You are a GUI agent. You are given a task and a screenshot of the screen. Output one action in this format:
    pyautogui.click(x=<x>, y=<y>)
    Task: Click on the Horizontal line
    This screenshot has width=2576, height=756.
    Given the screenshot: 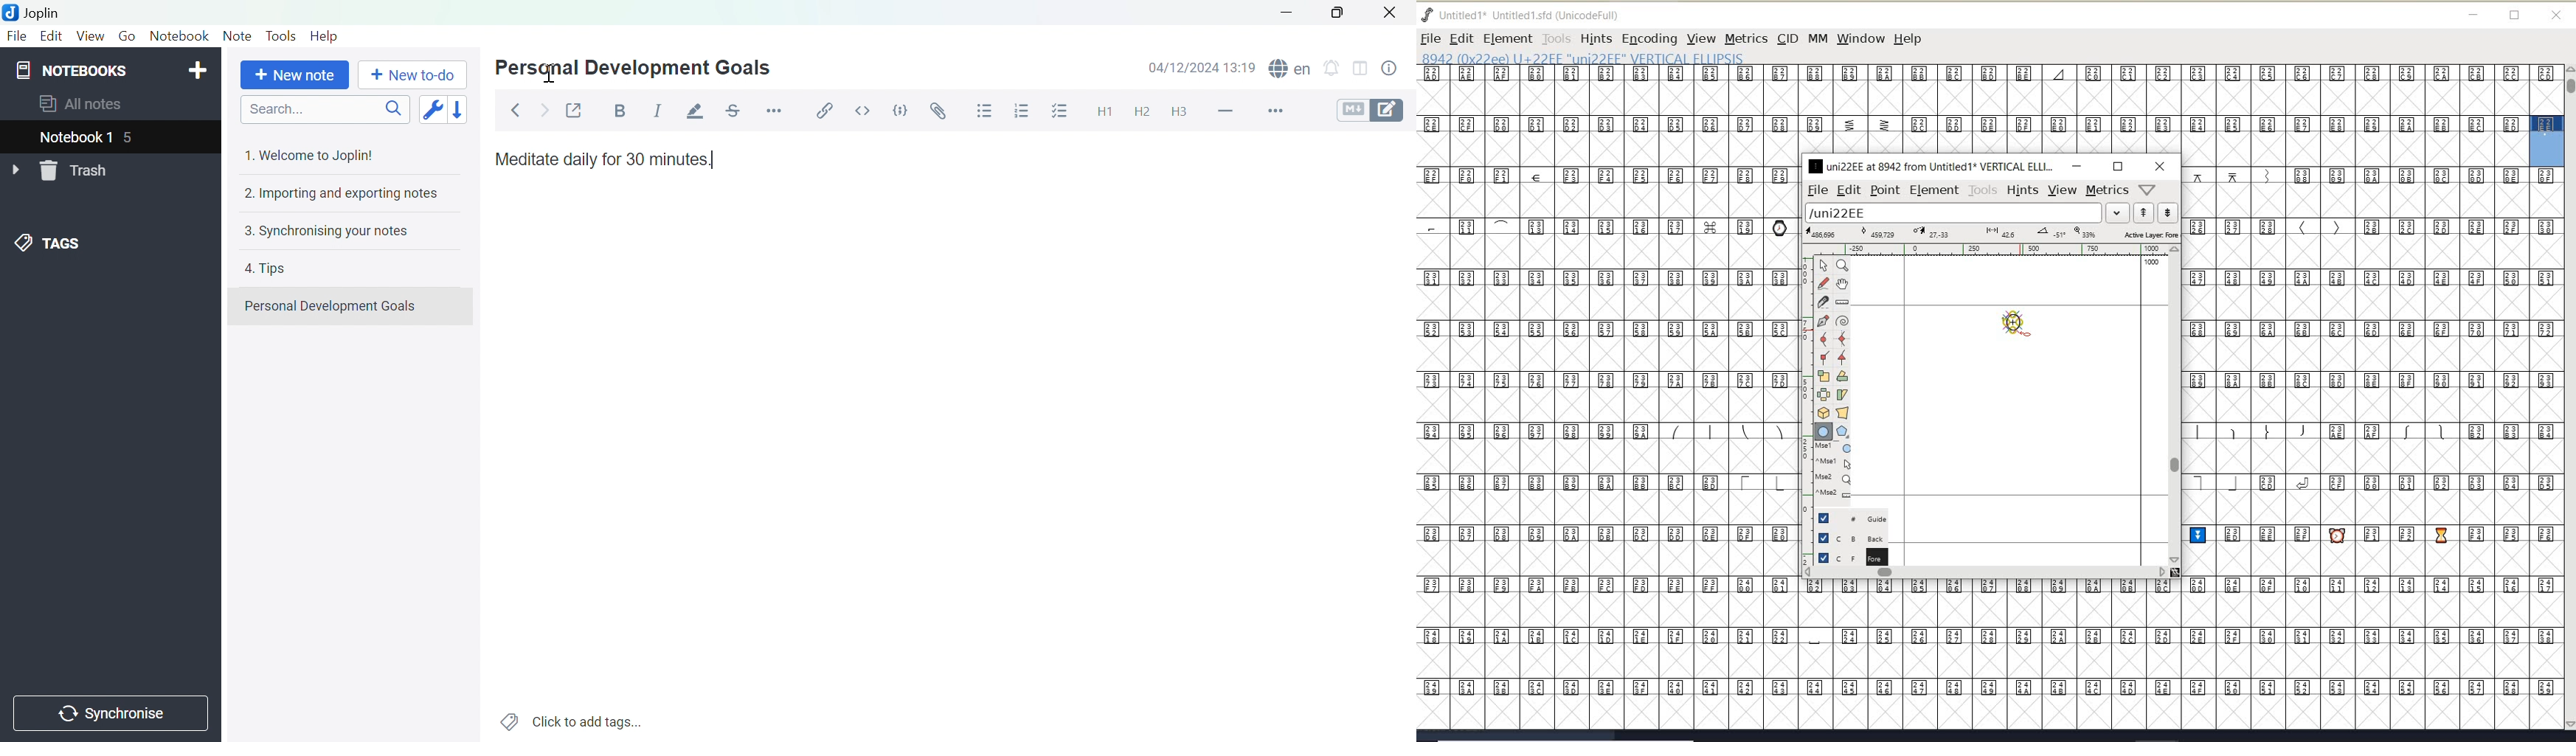 What is the action you would take?
    pyautogui.click(x=1225, y=111)
    